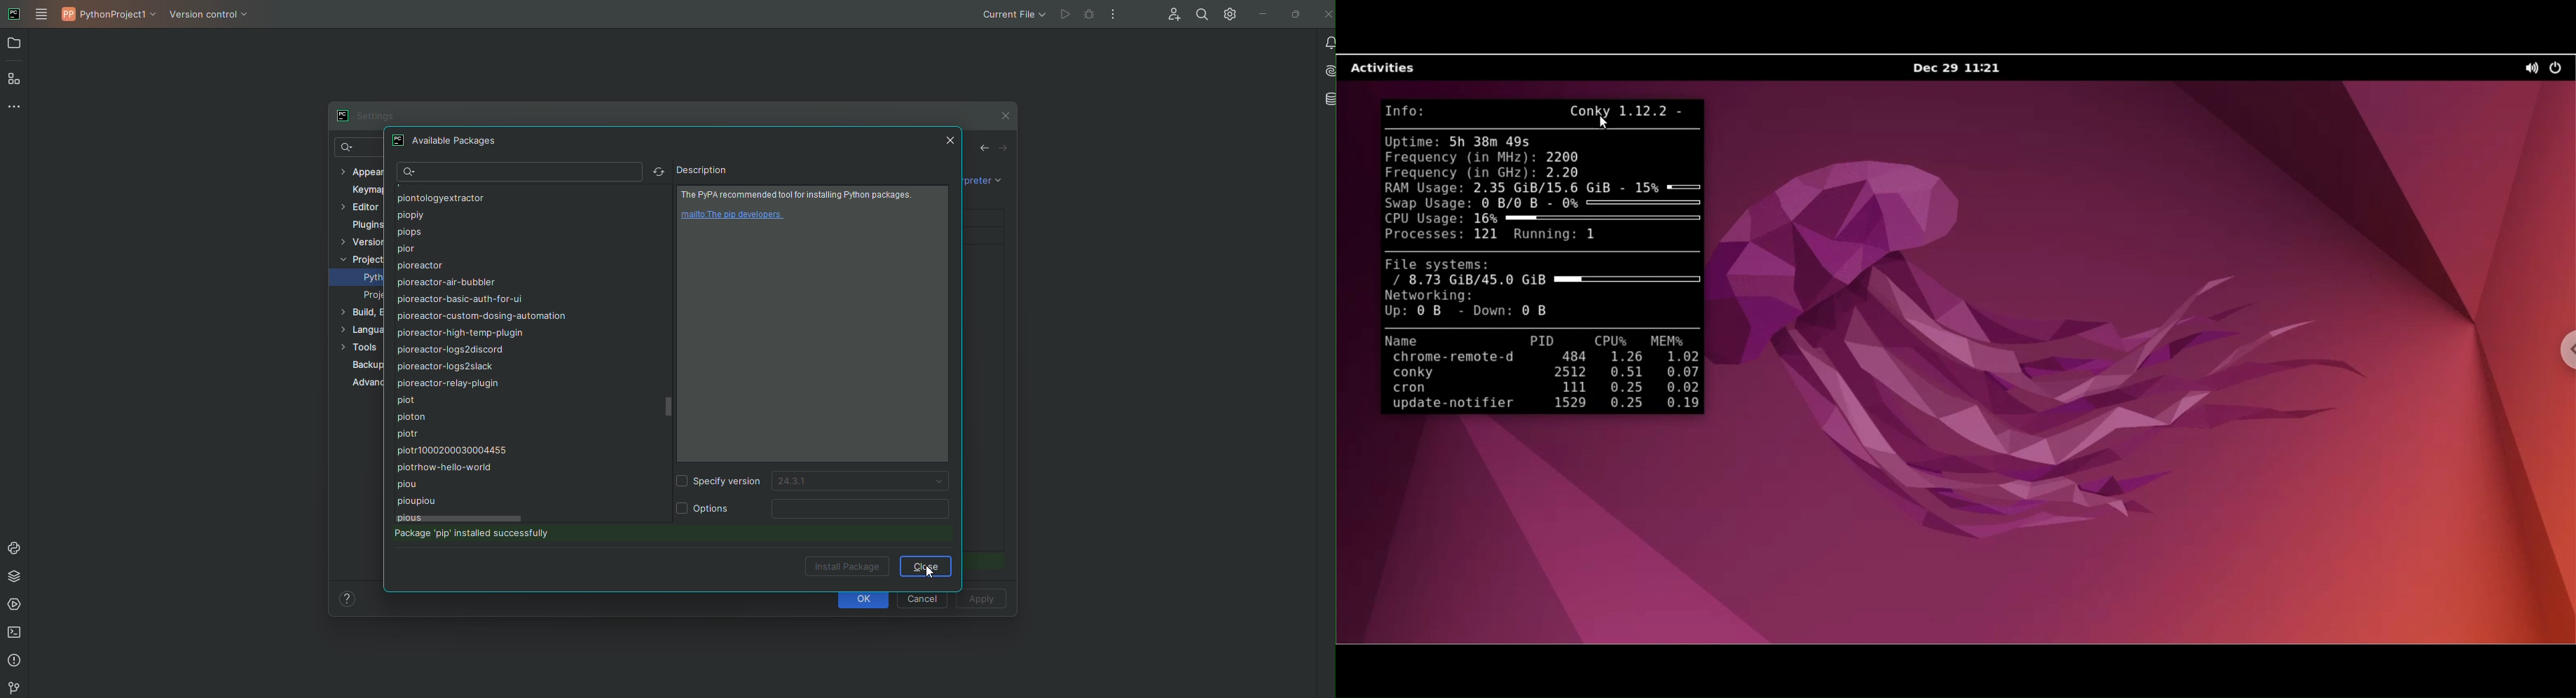 This screenshot has height=700, width=2576. I want to click on pioreactor-log2slack, so click(447, 367).